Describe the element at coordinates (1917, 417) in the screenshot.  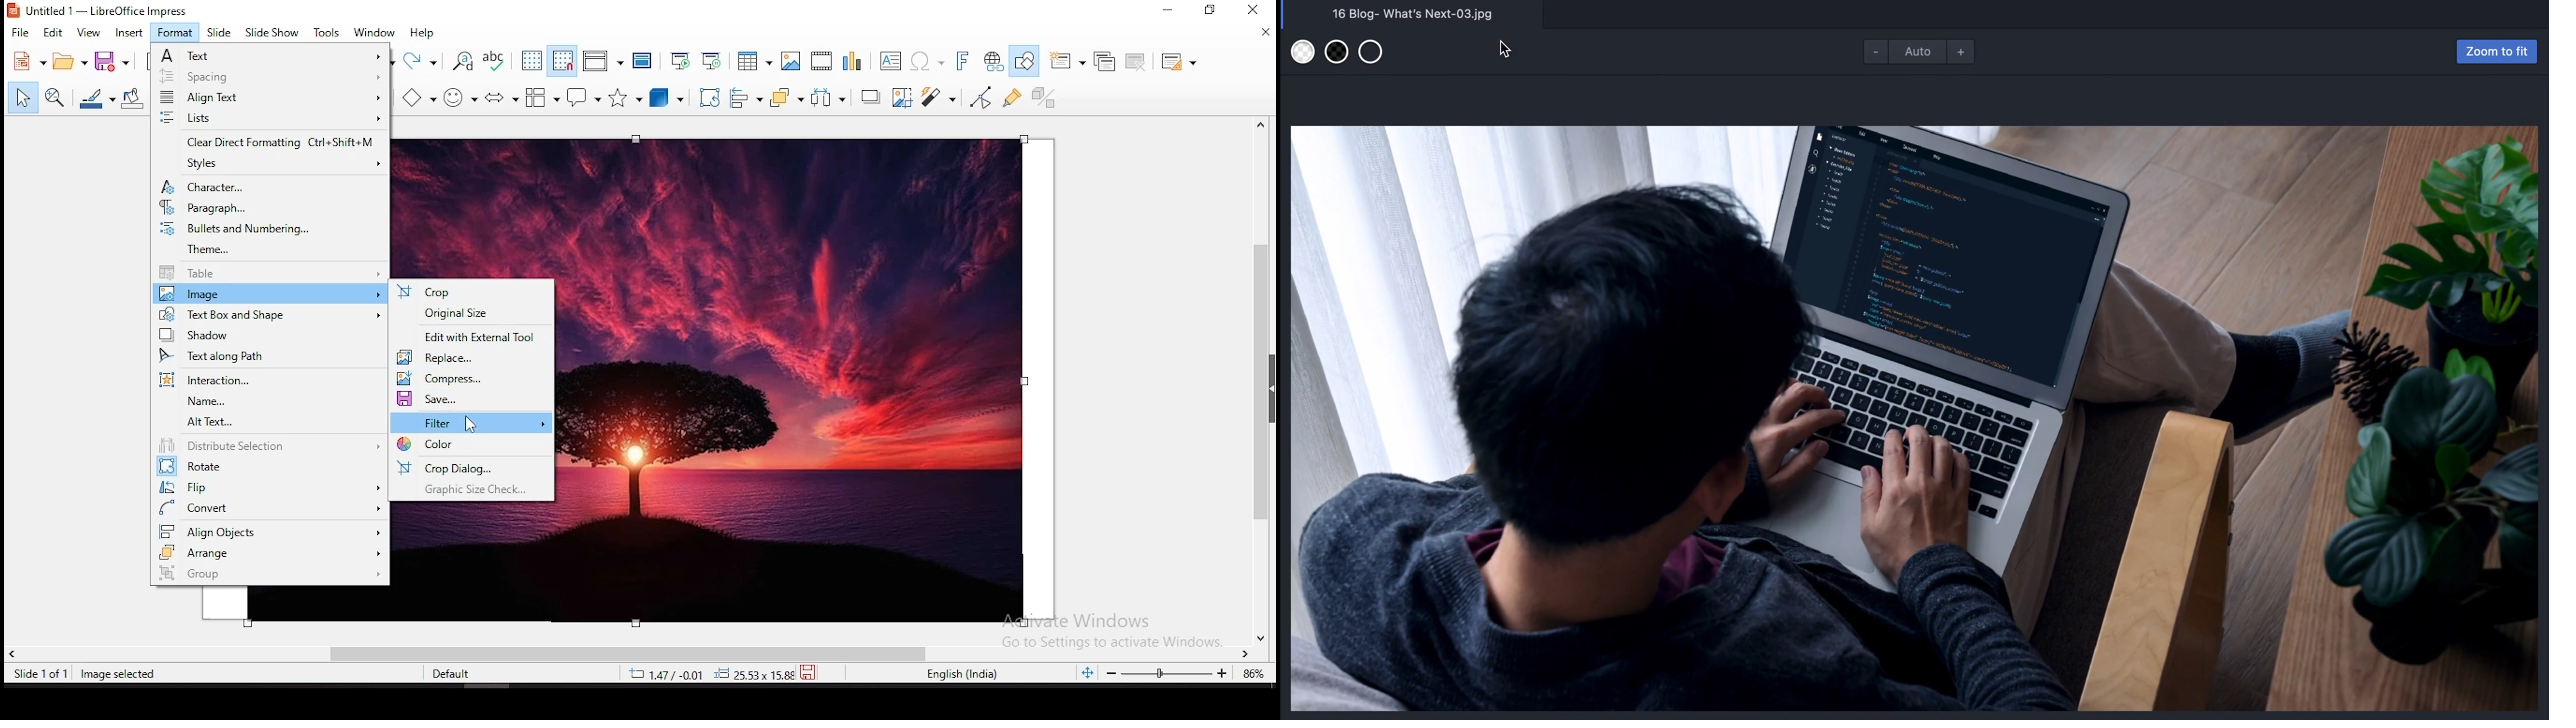
I see `full screen preview` at that location.